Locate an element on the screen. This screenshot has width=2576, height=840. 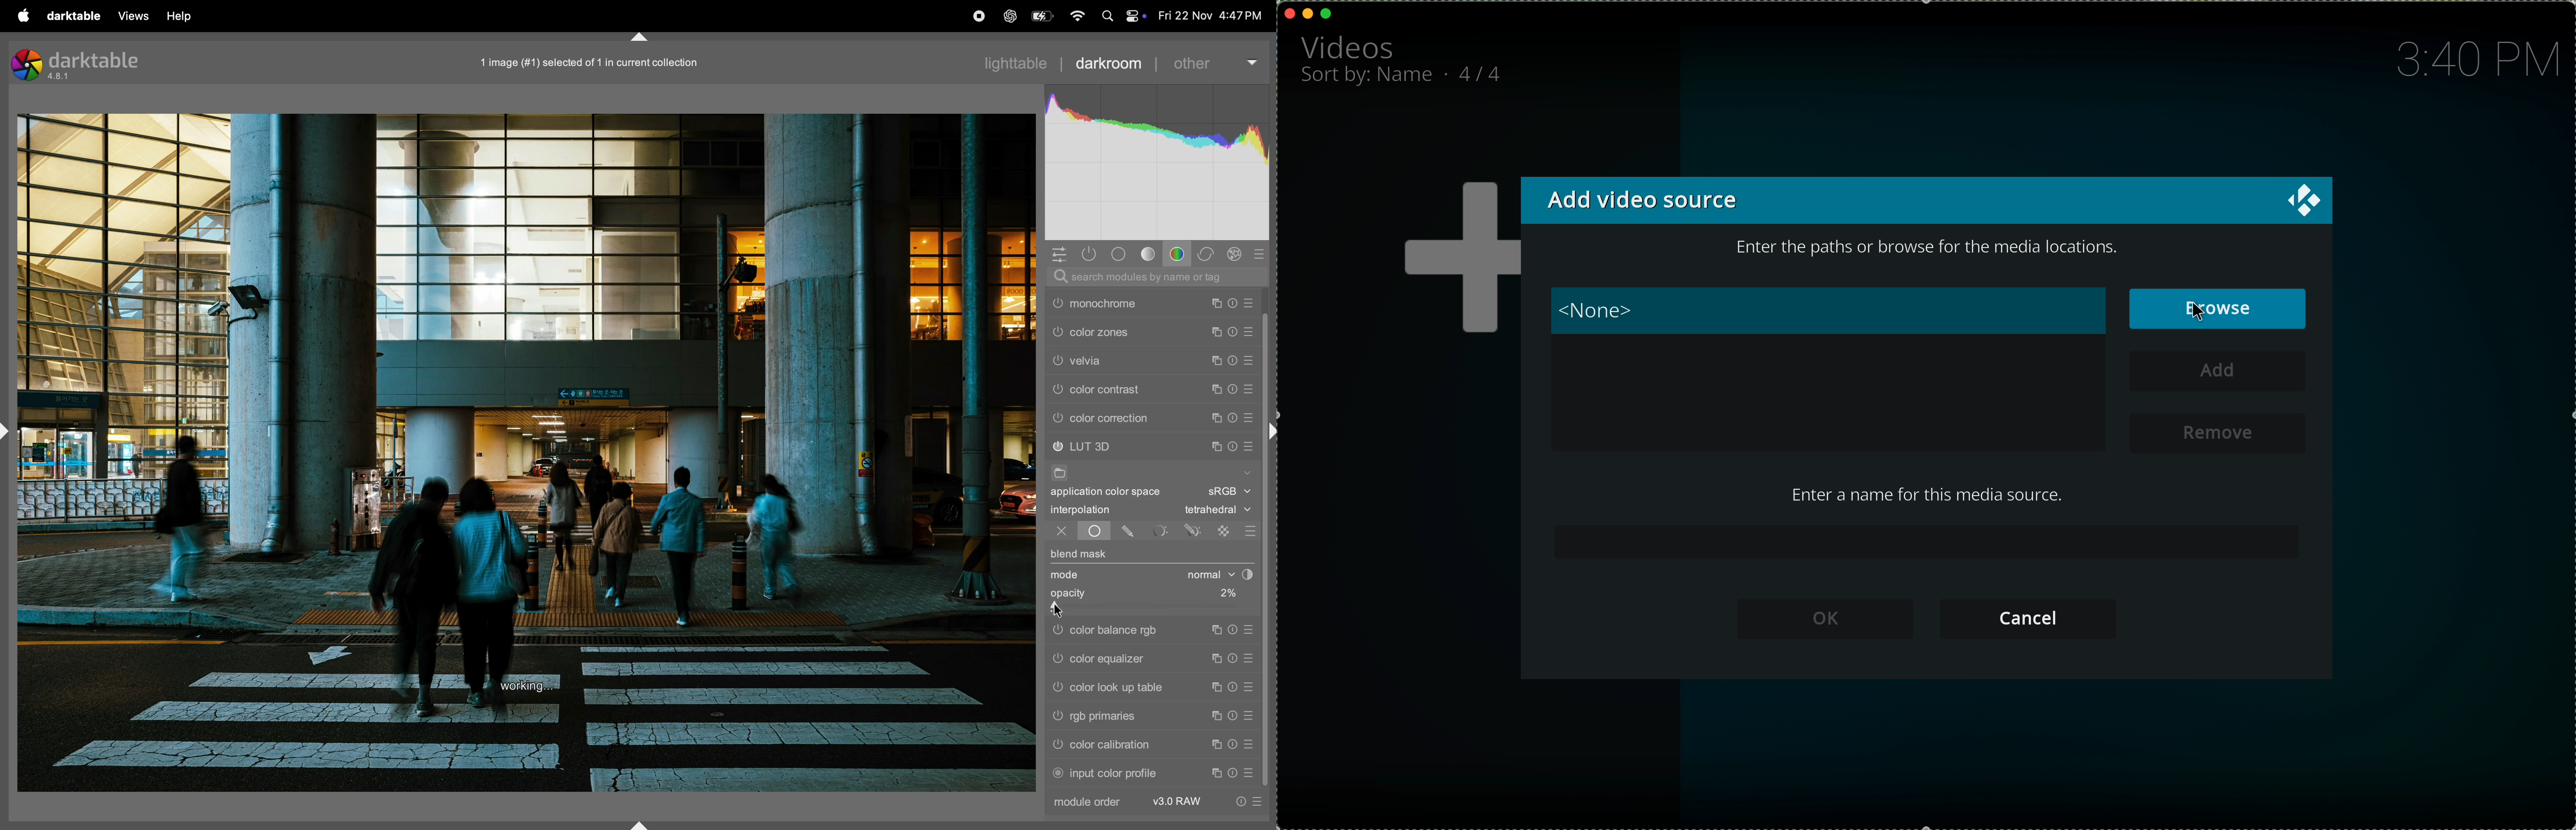
monchrome is located at coordinates (1133, 331).